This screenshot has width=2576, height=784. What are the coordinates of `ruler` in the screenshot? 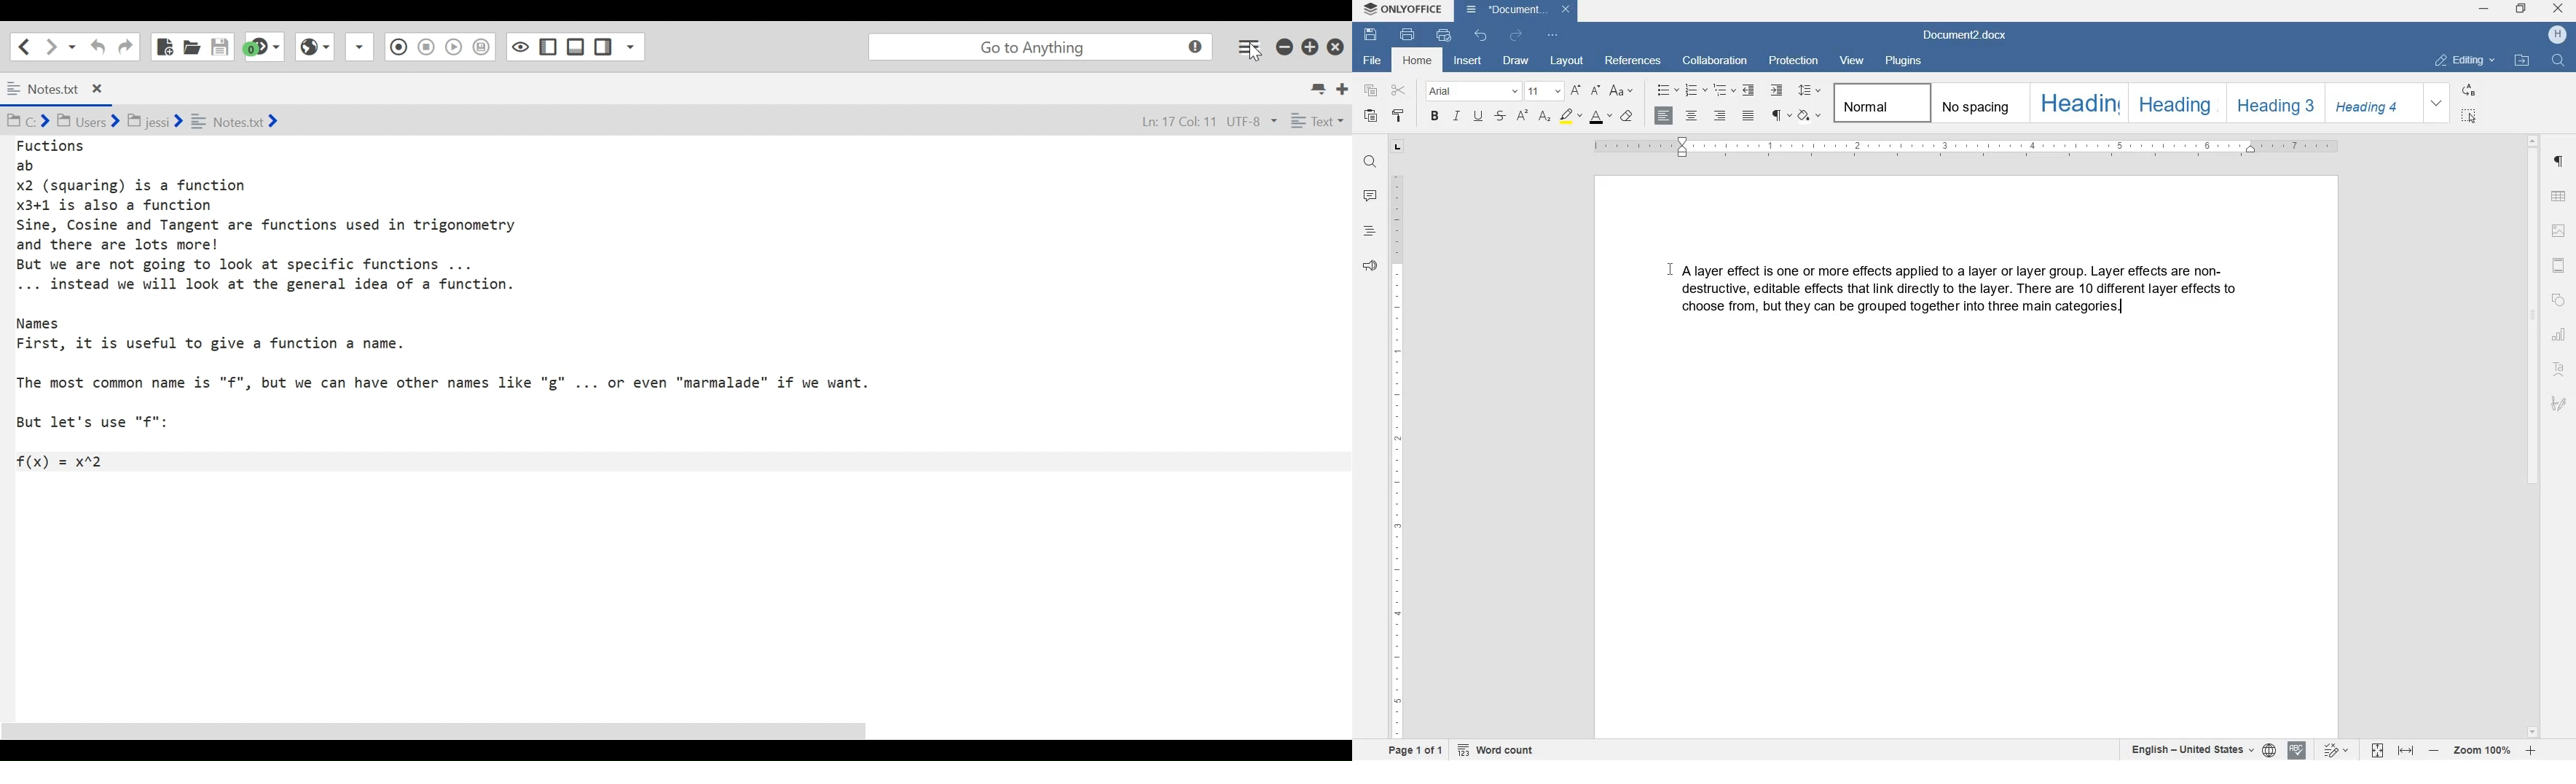 It's located at (1969, 147).